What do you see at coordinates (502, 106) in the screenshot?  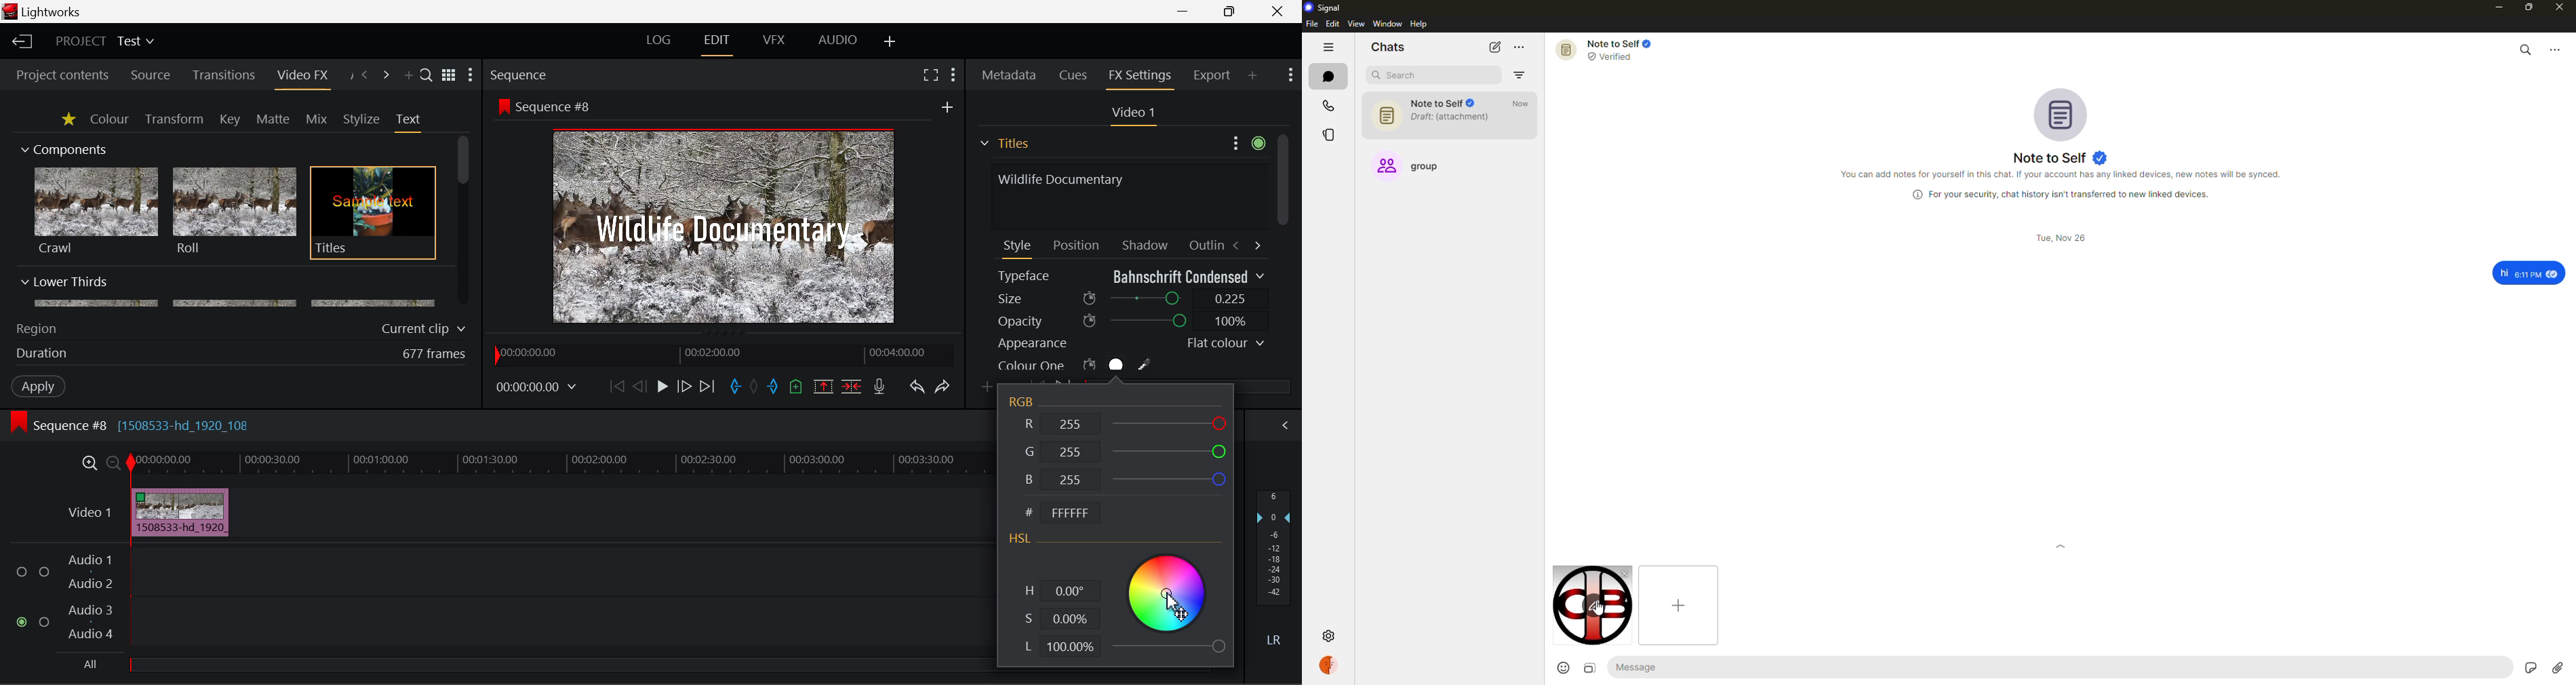 I see `icon` at bounding box center [502, 106].